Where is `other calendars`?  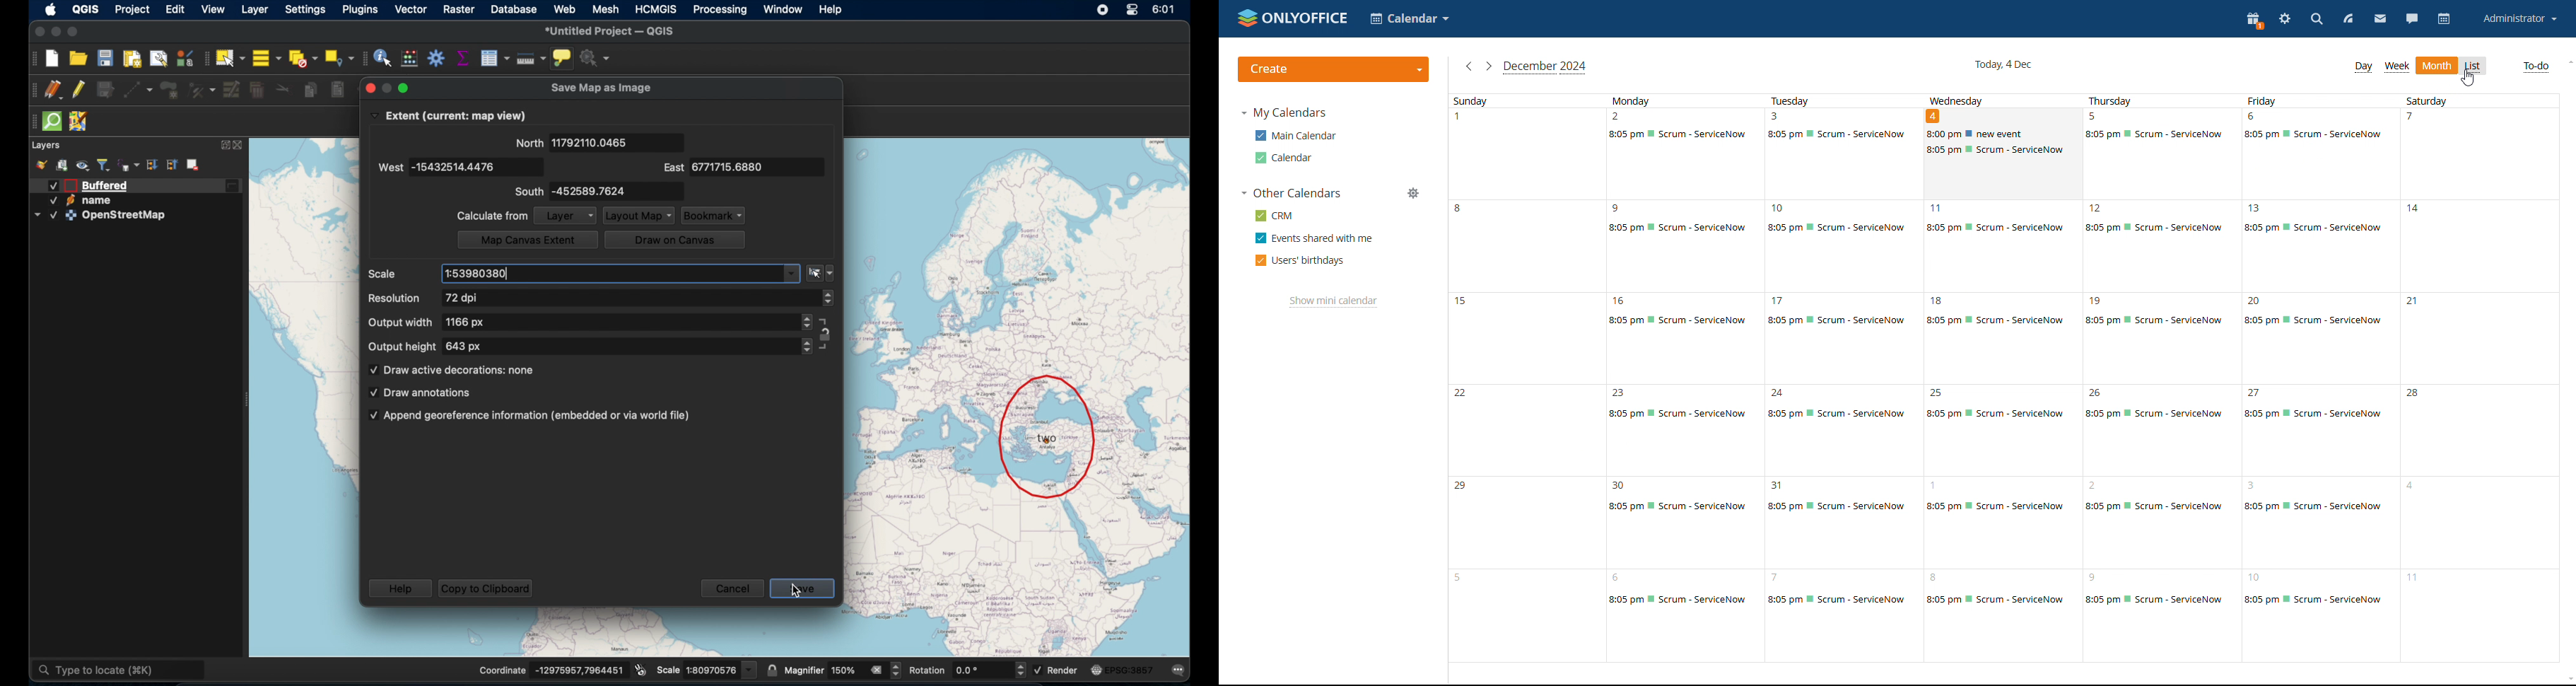 other calendars is located at coordinates (1292, 194).